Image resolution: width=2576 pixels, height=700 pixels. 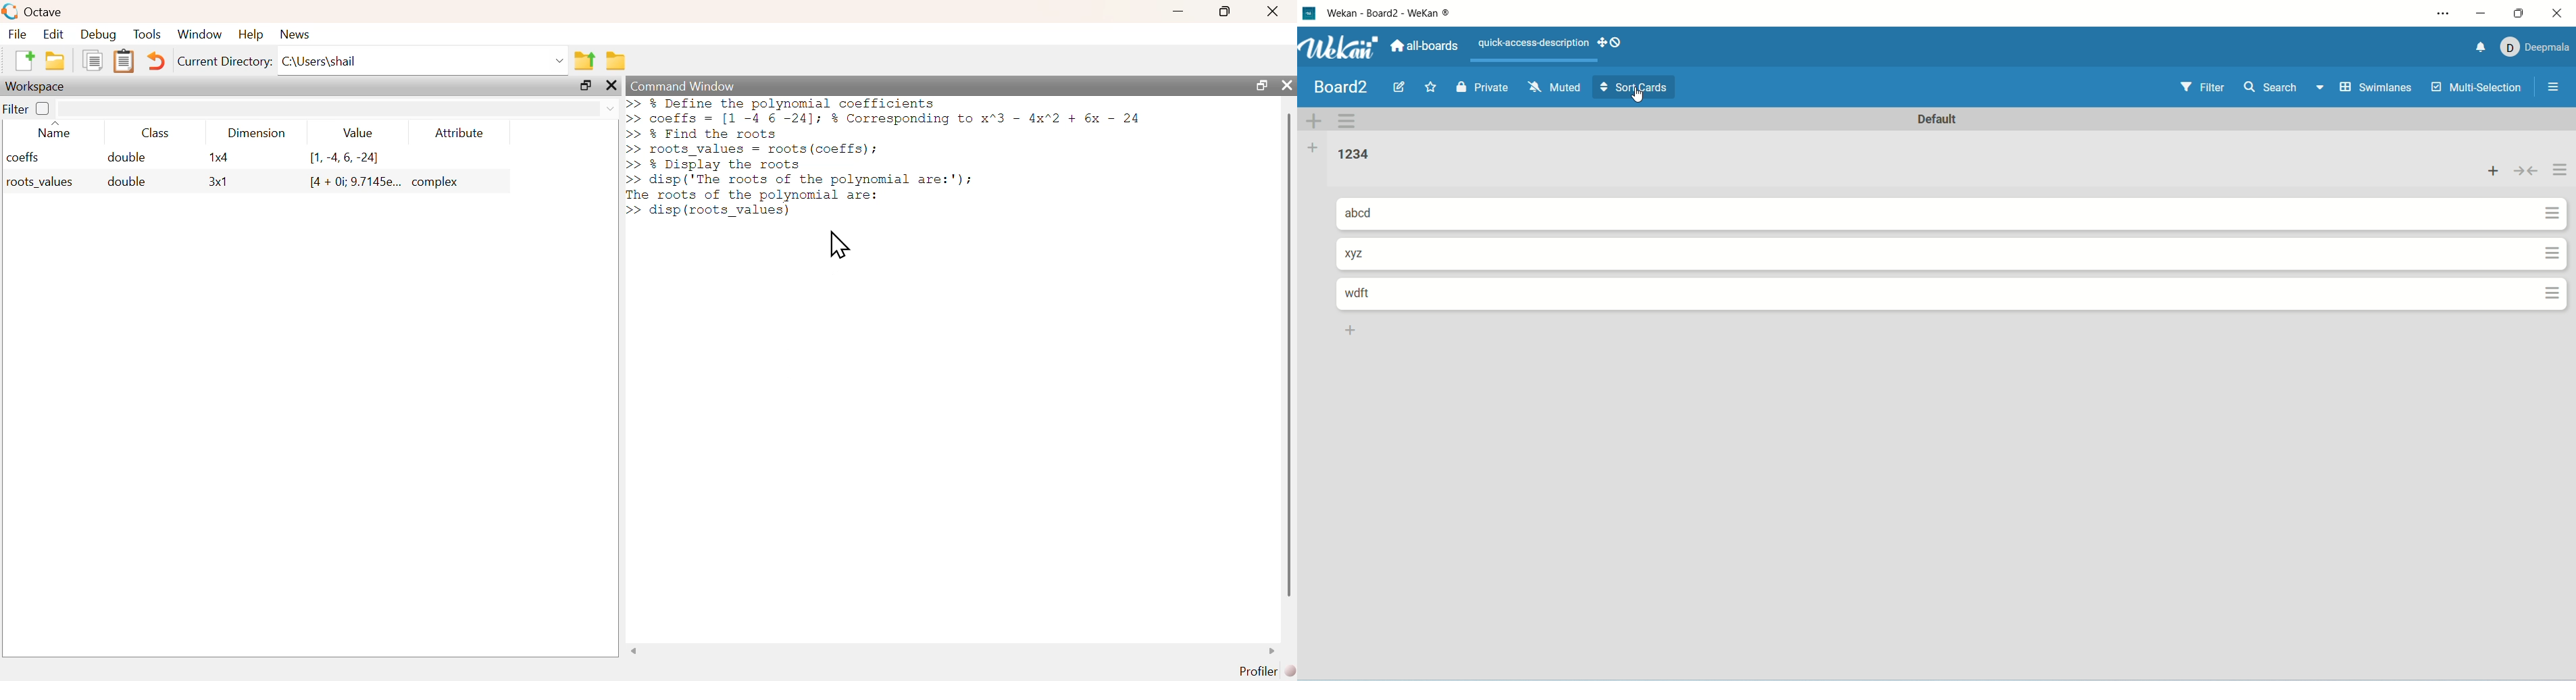 I want to click on scroll right, so click(x=1275, y=651).